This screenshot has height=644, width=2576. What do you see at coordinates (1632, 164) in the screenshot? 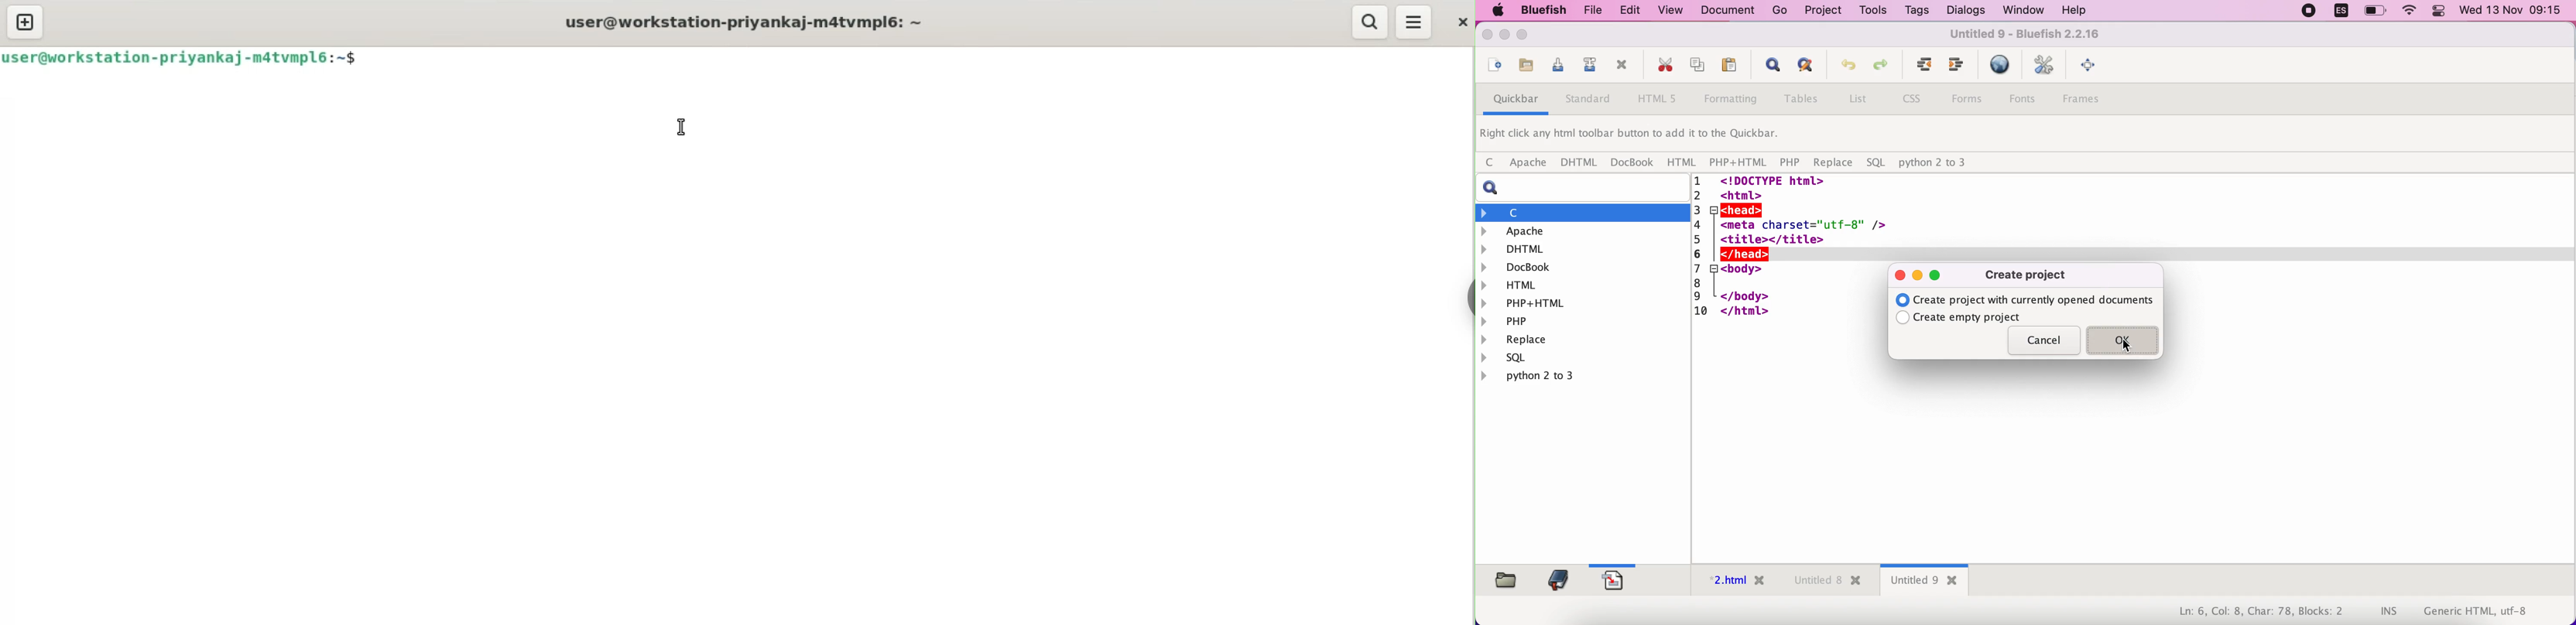
I see `docbook` at bounding box center [1632, 164].